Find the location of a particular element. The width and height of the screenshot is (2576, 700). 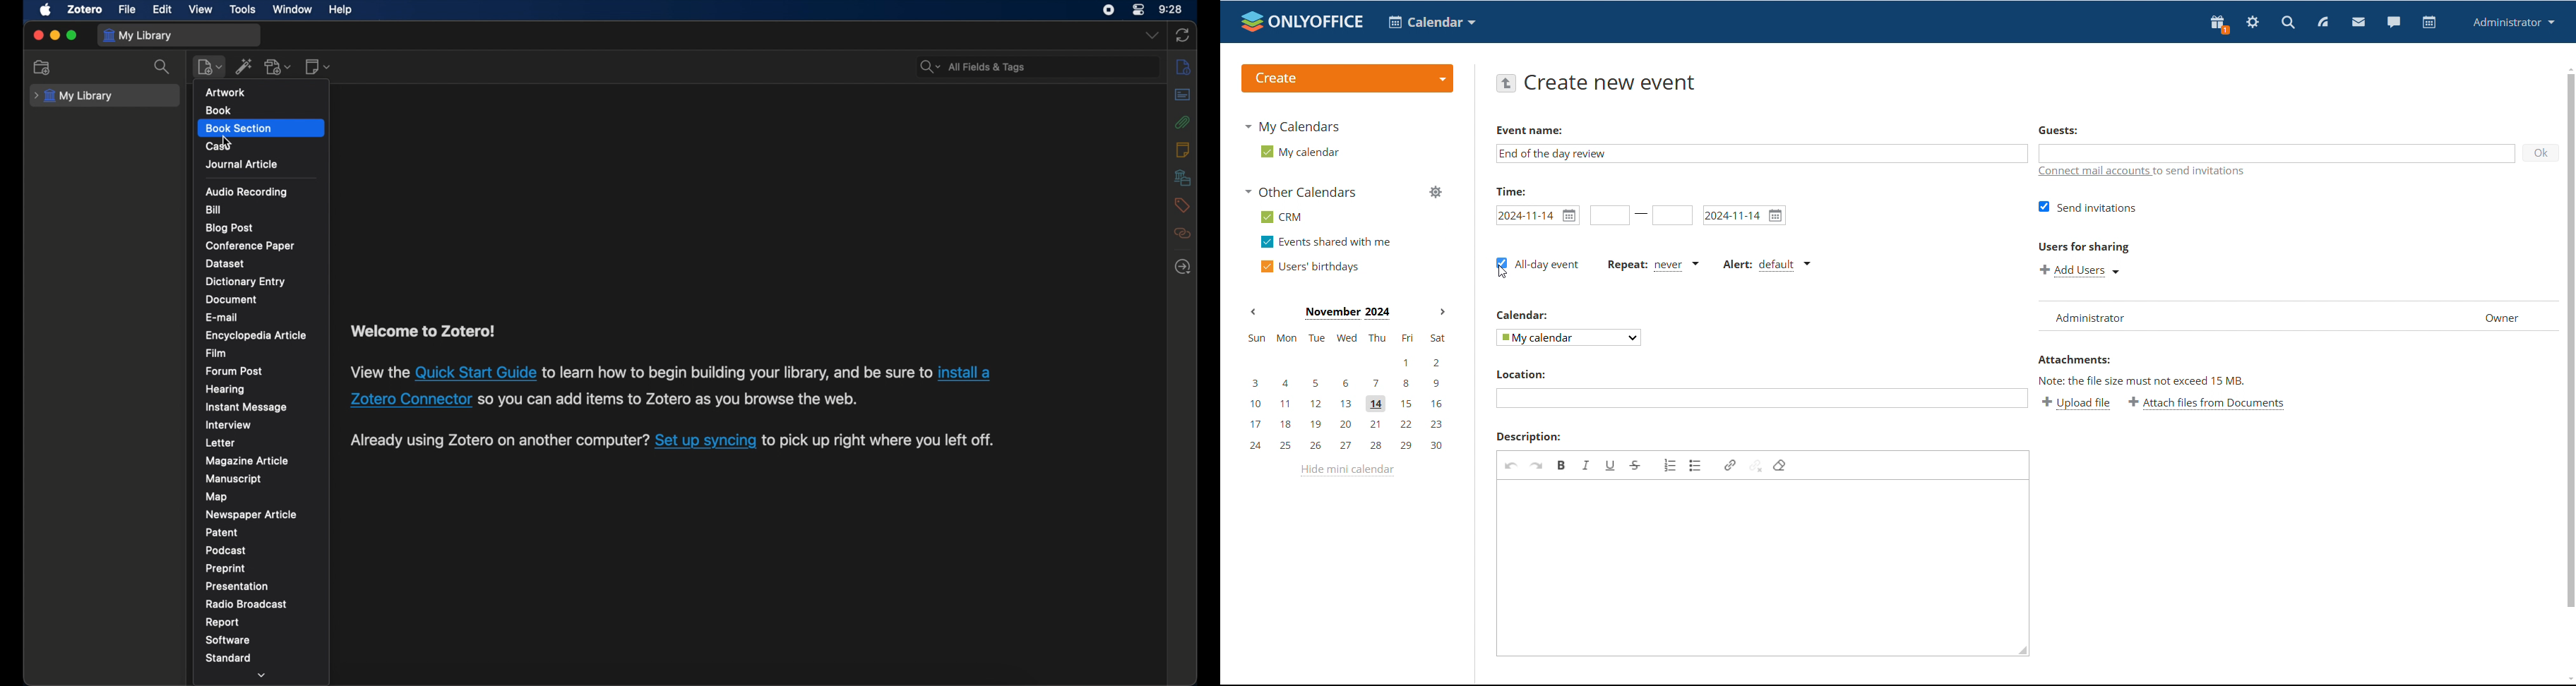

dropdown is located at coordinates (1150, 36).